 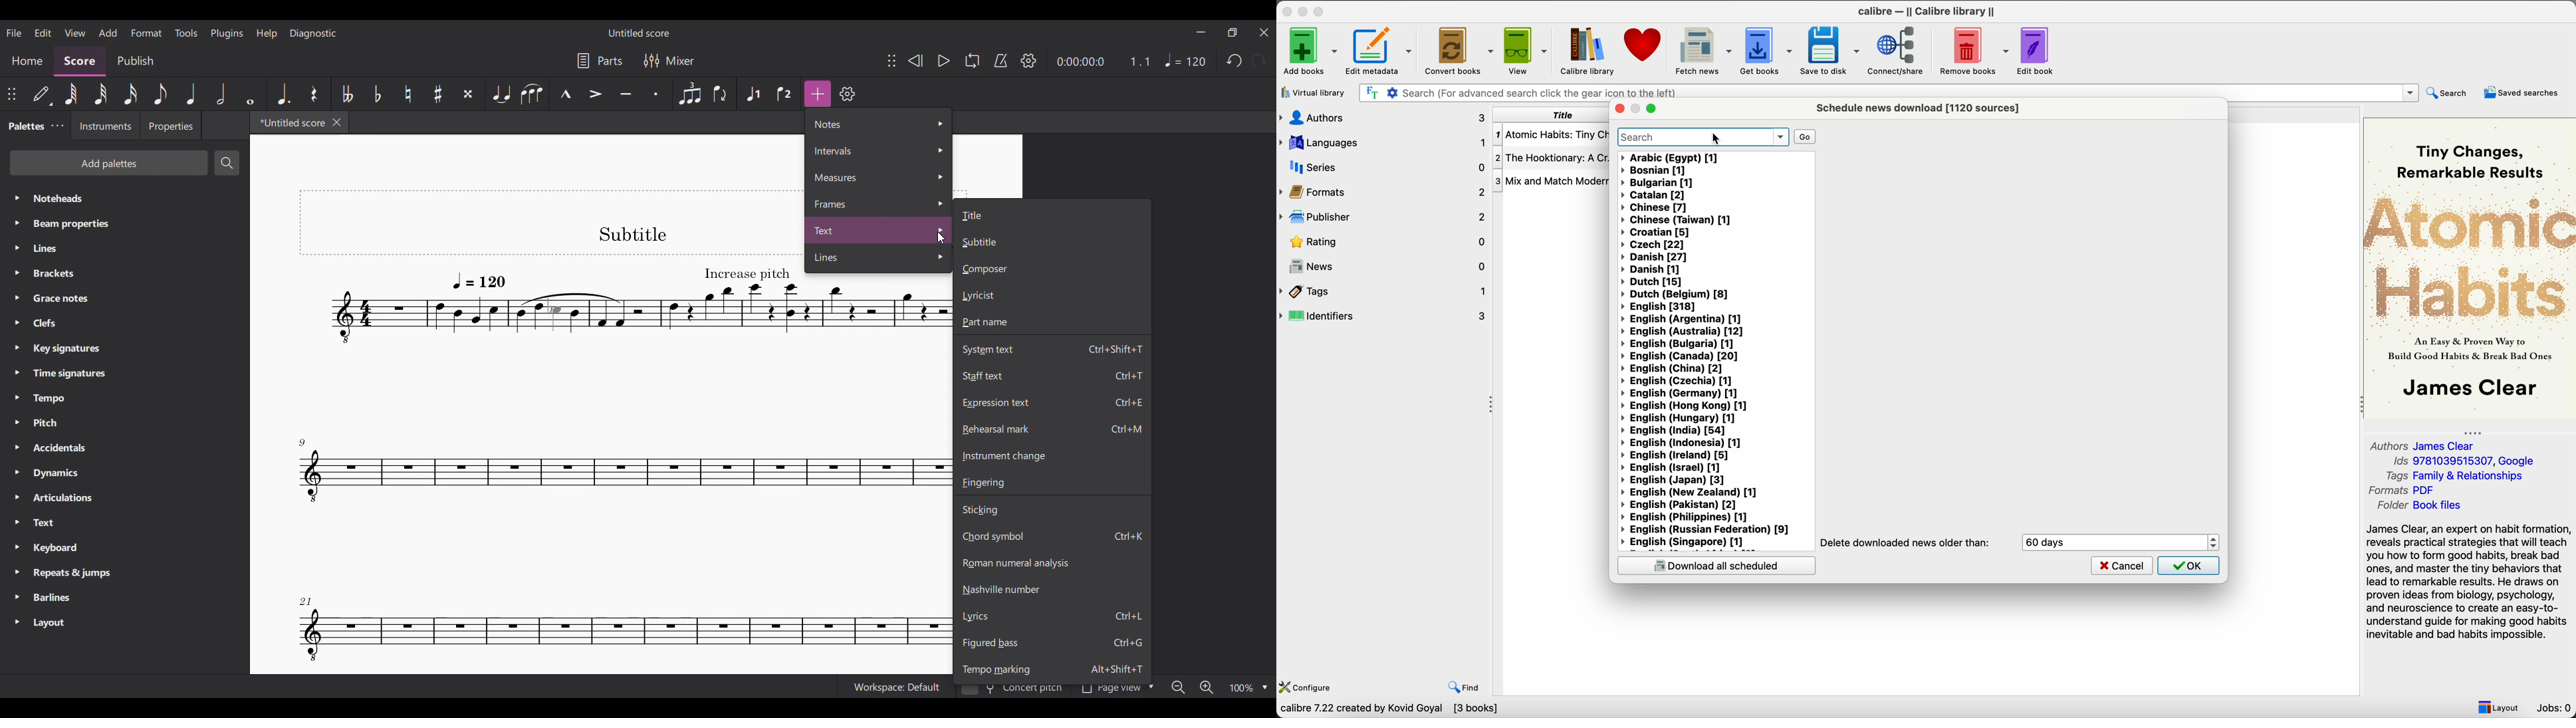 I want to click on Tags Family & Relationships, so click(x=2459, y=475).